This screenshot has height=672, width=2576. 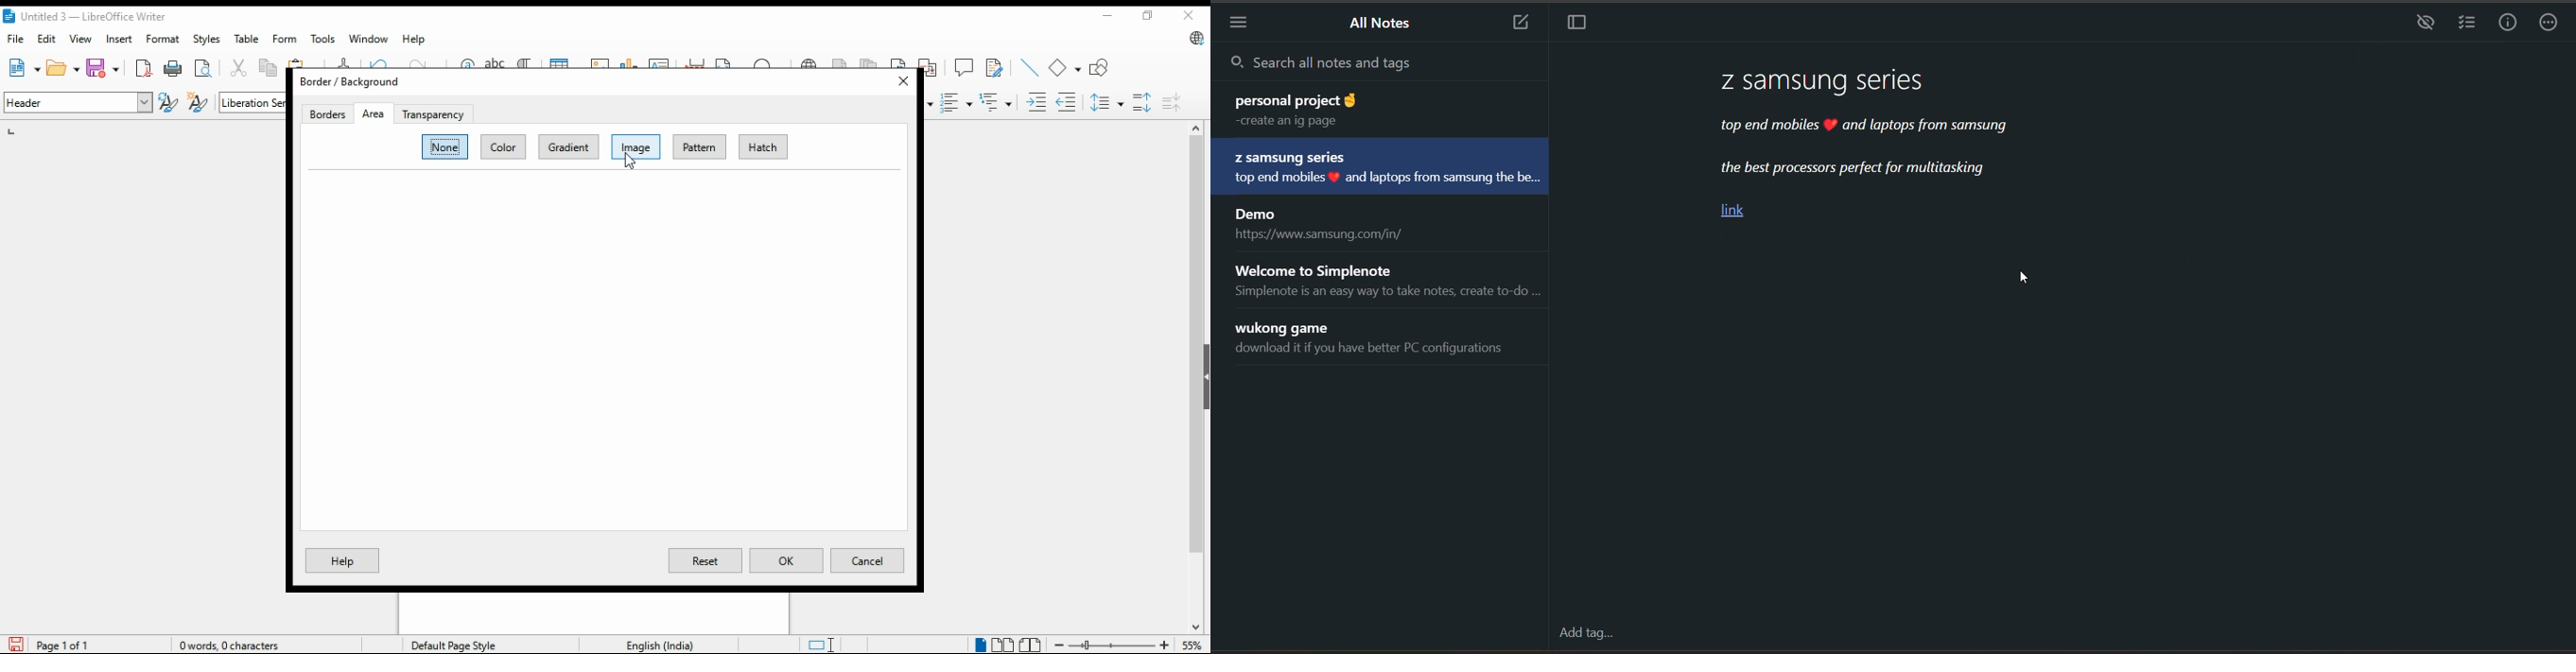 I want to click on increase indent, so click(x=1037, y=102).